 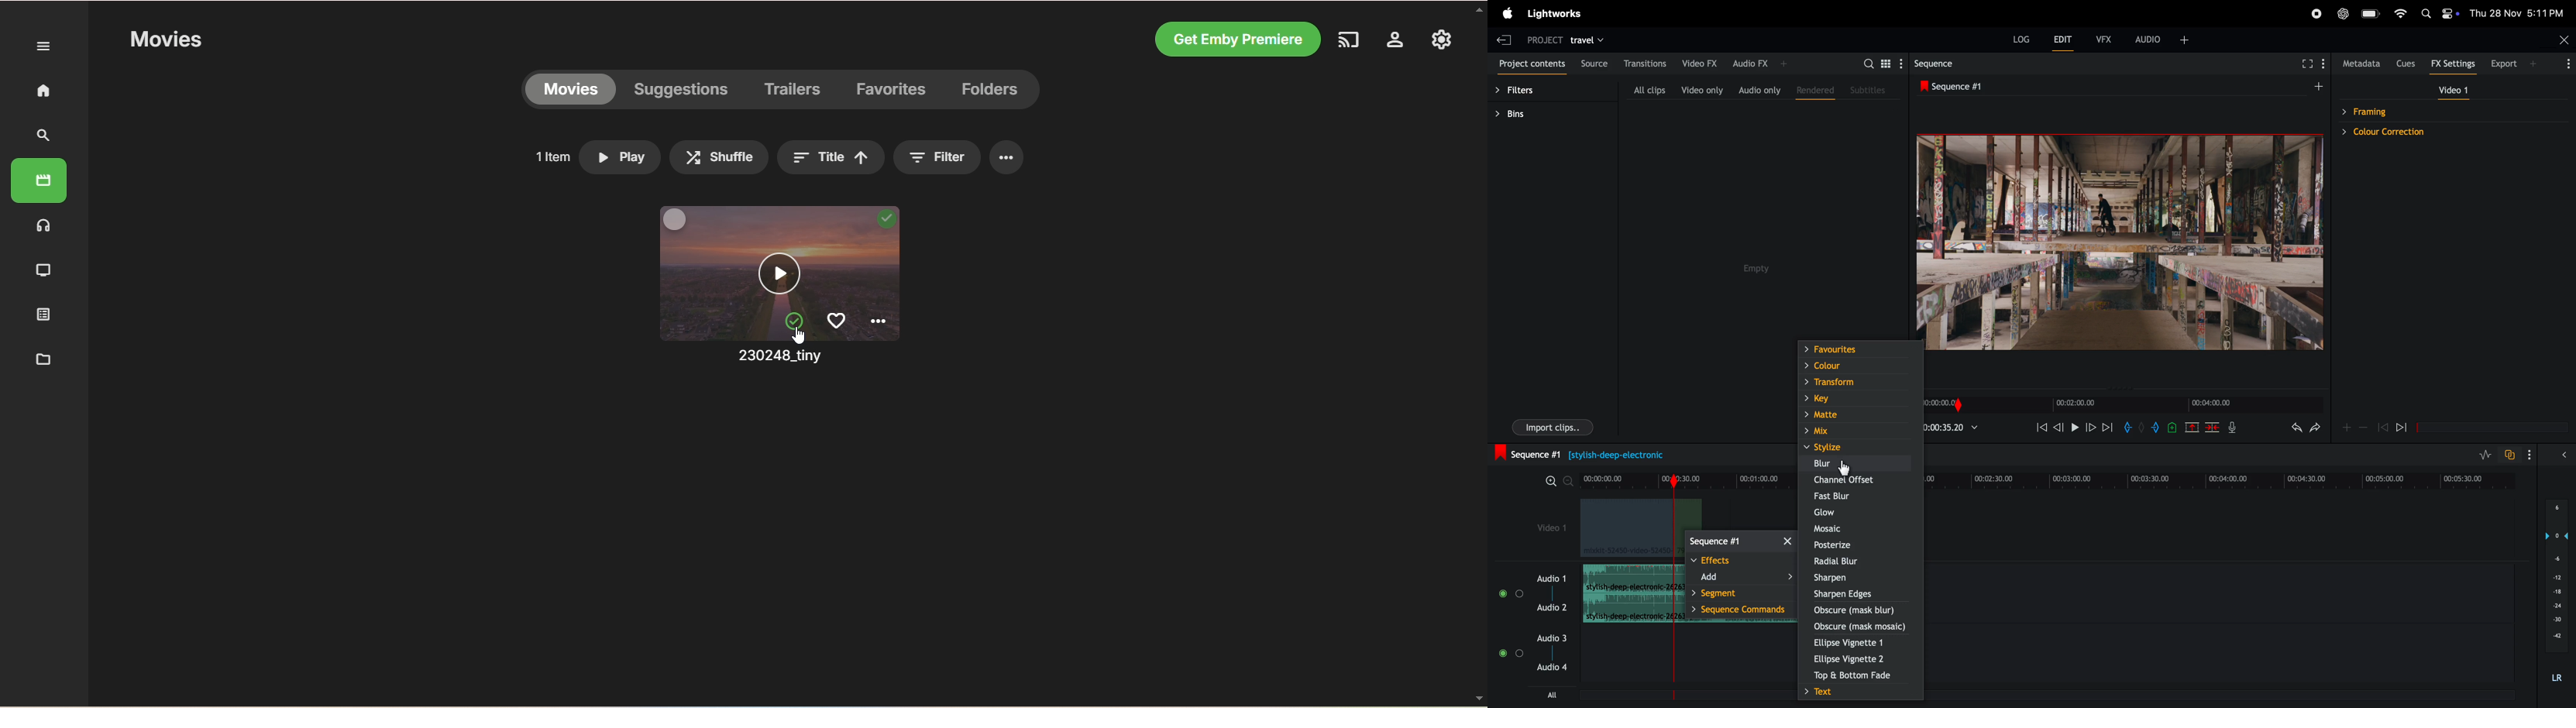 I want to click on transitions, so click(x=1647, y=64).